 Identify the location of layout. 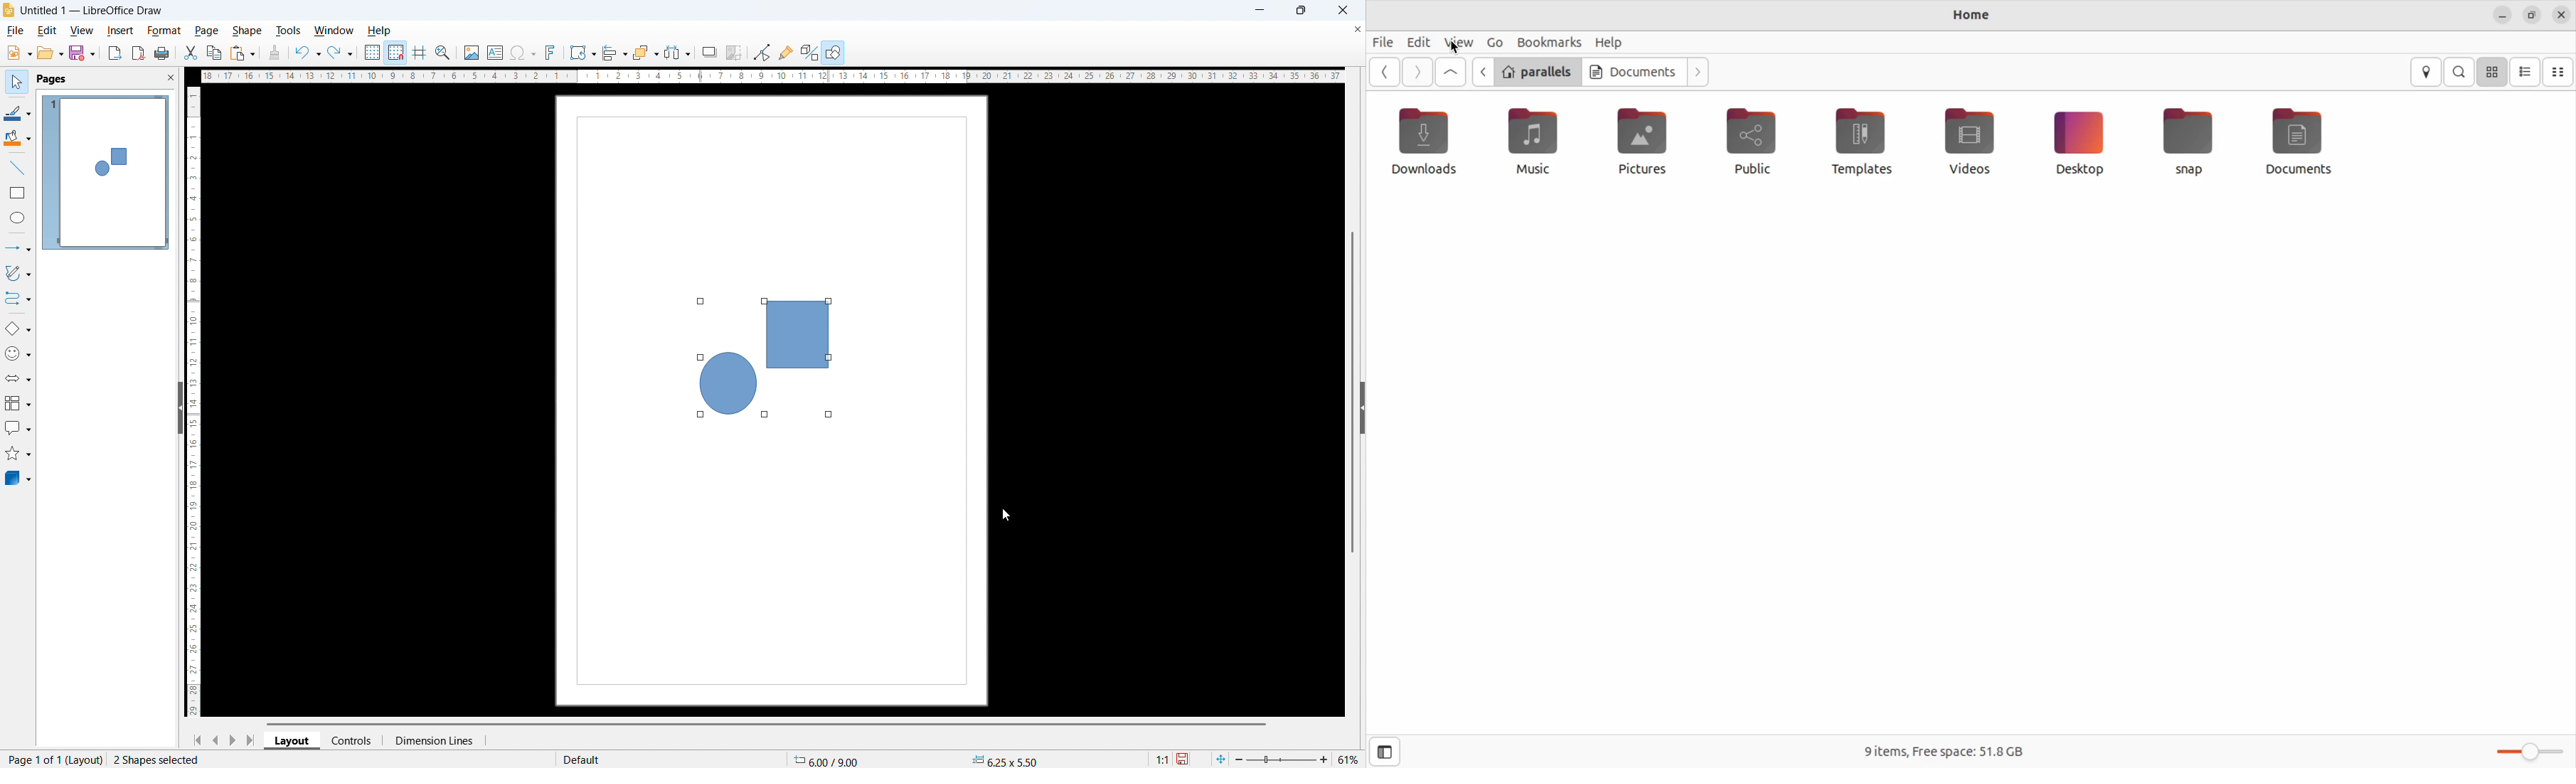
(293, 741).